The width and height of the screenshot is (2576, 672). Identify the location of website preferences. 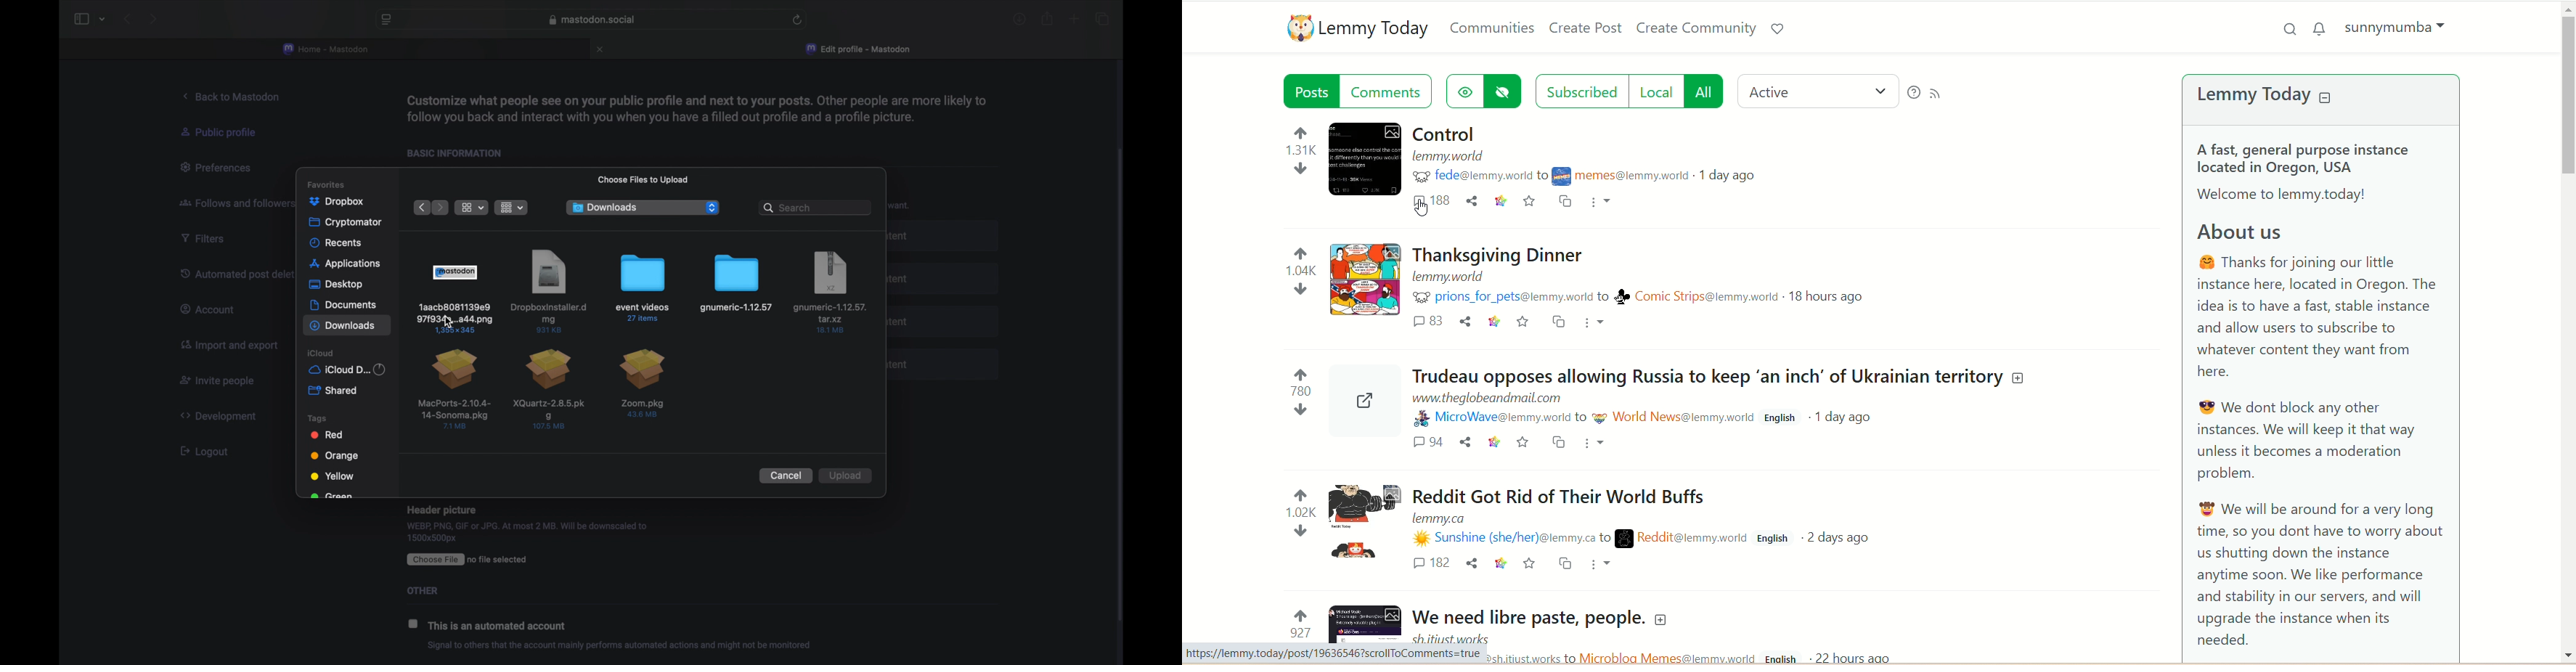
(385, 20).